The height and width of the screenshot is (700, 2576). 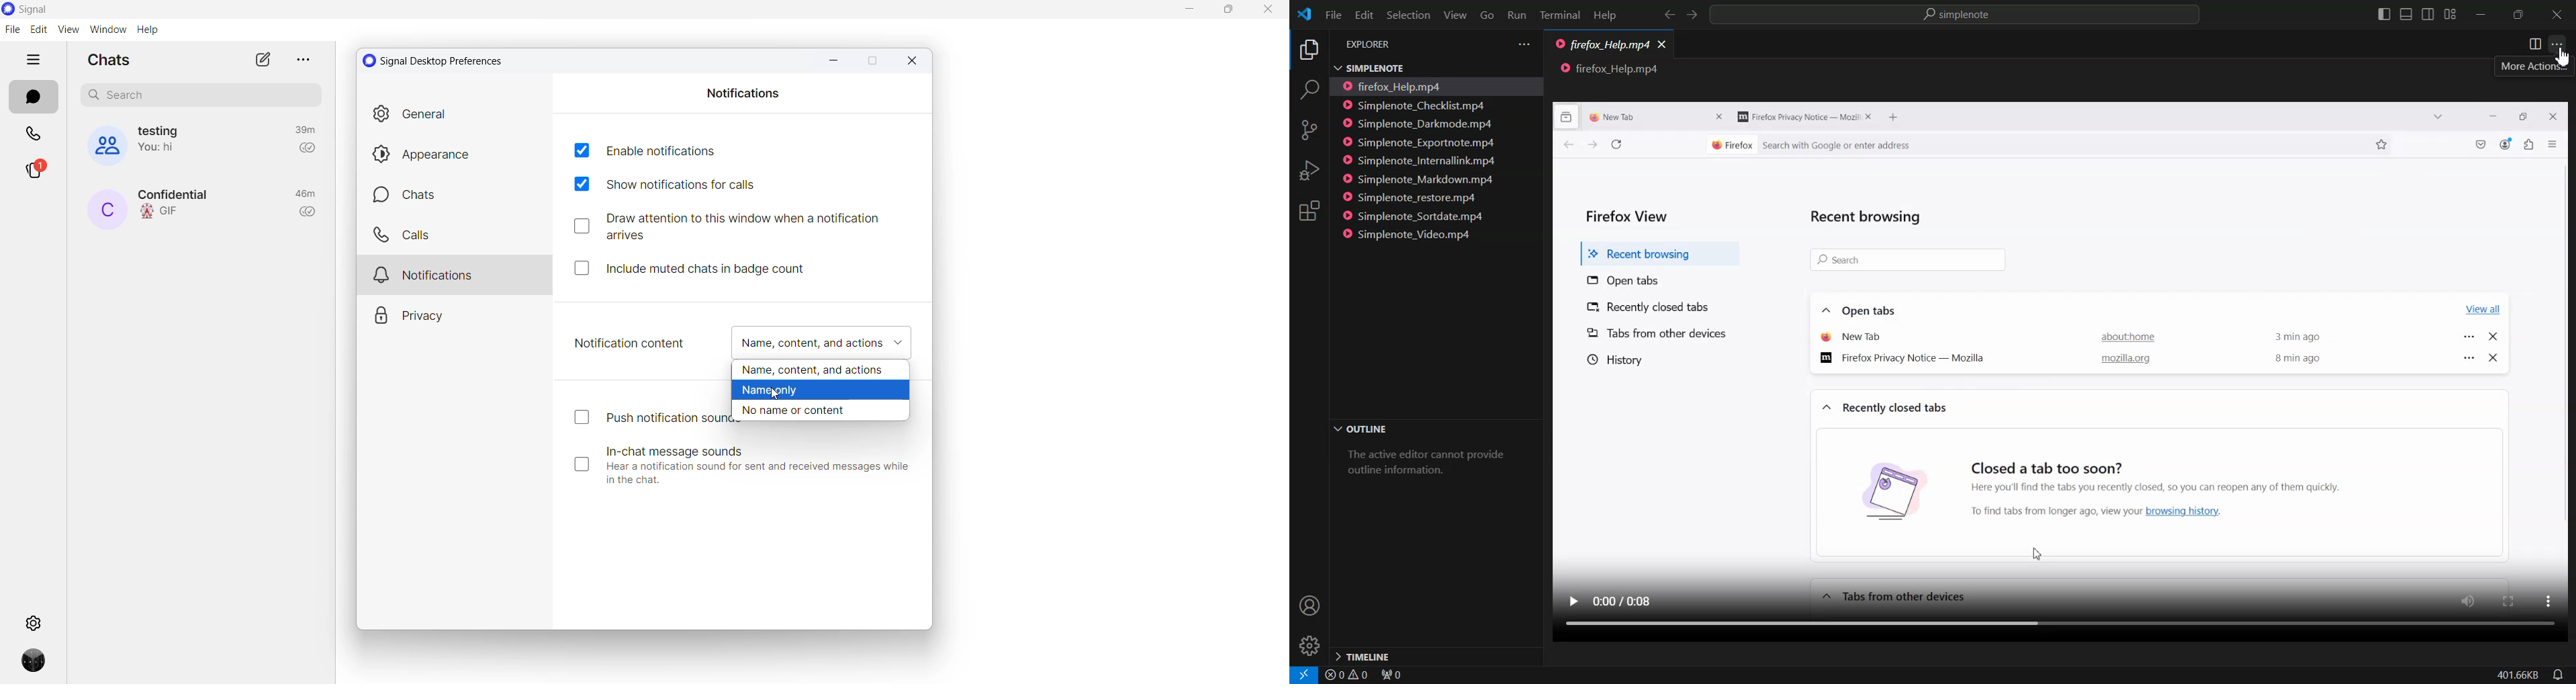 What do you see at coordinates (146, 30) in the screenshot?
I see `help` at bounding box center [146, 30].